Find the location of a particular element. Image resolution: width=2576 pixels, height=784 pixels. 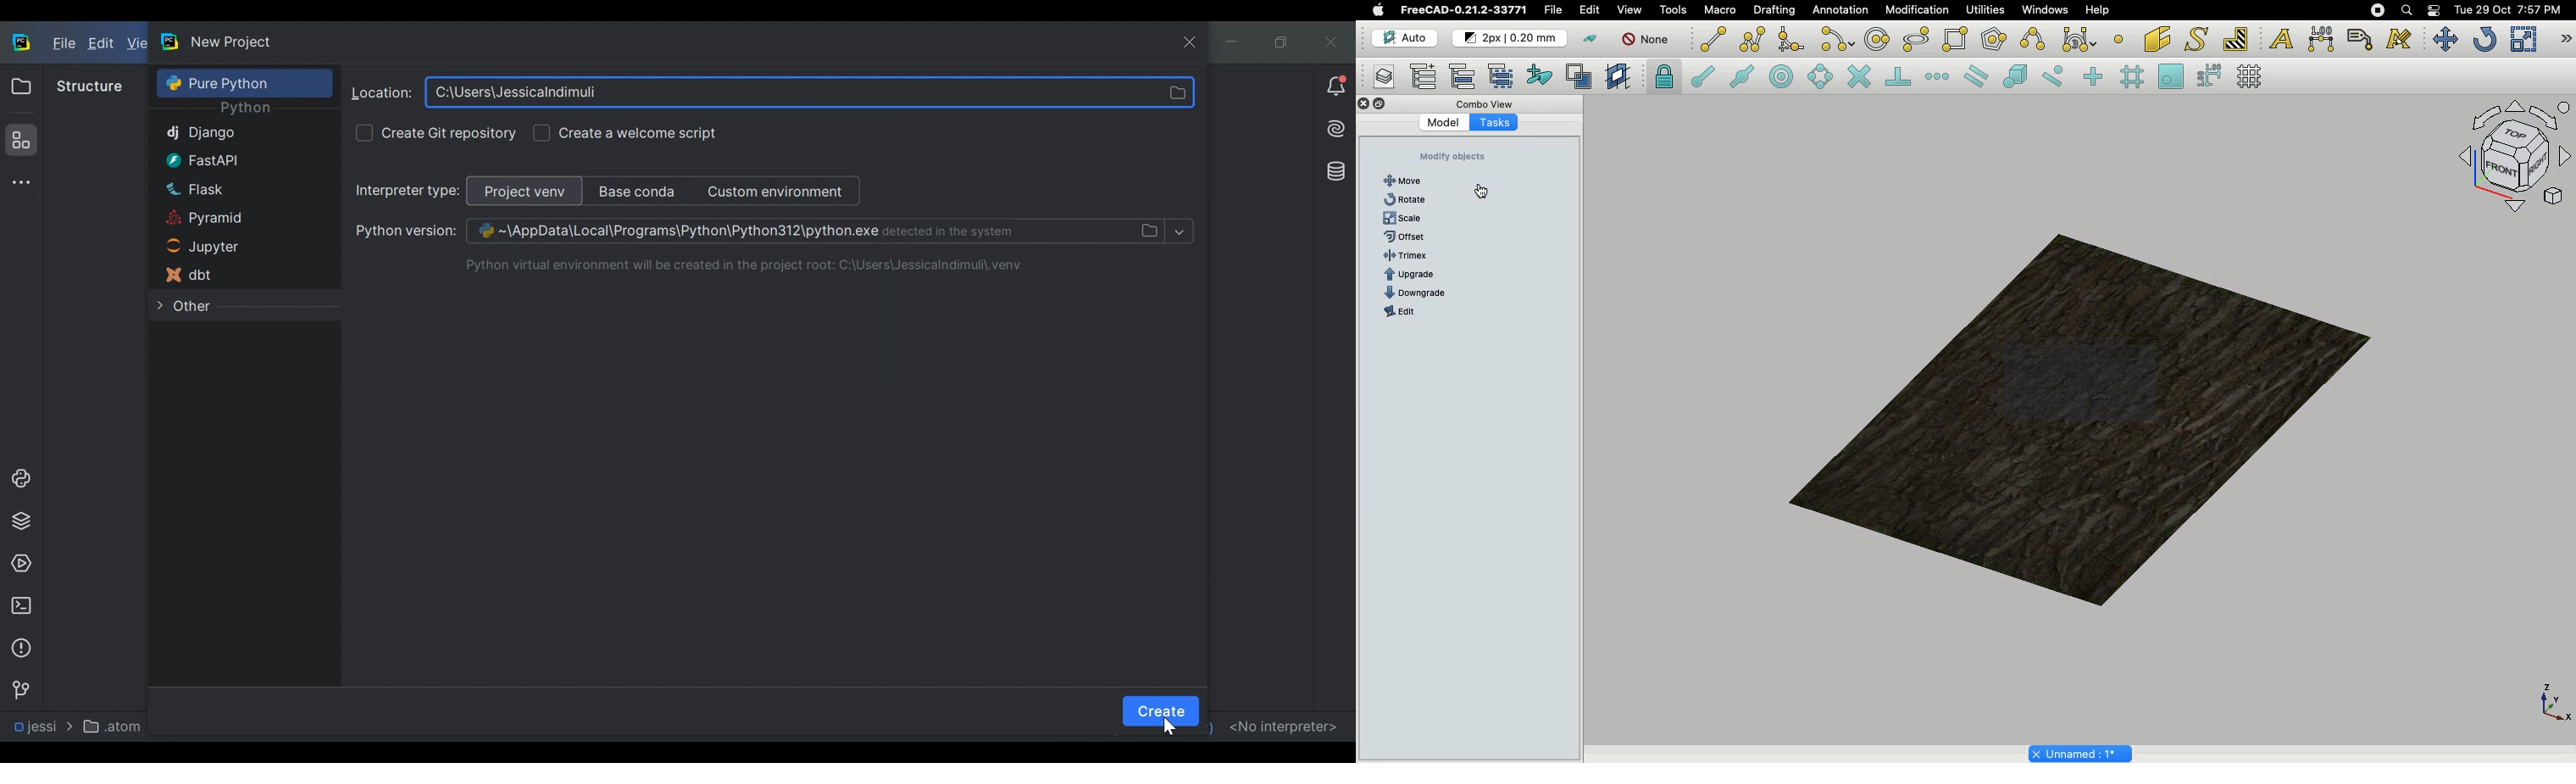

Autogroup off is located at coordinates (1648, 41).